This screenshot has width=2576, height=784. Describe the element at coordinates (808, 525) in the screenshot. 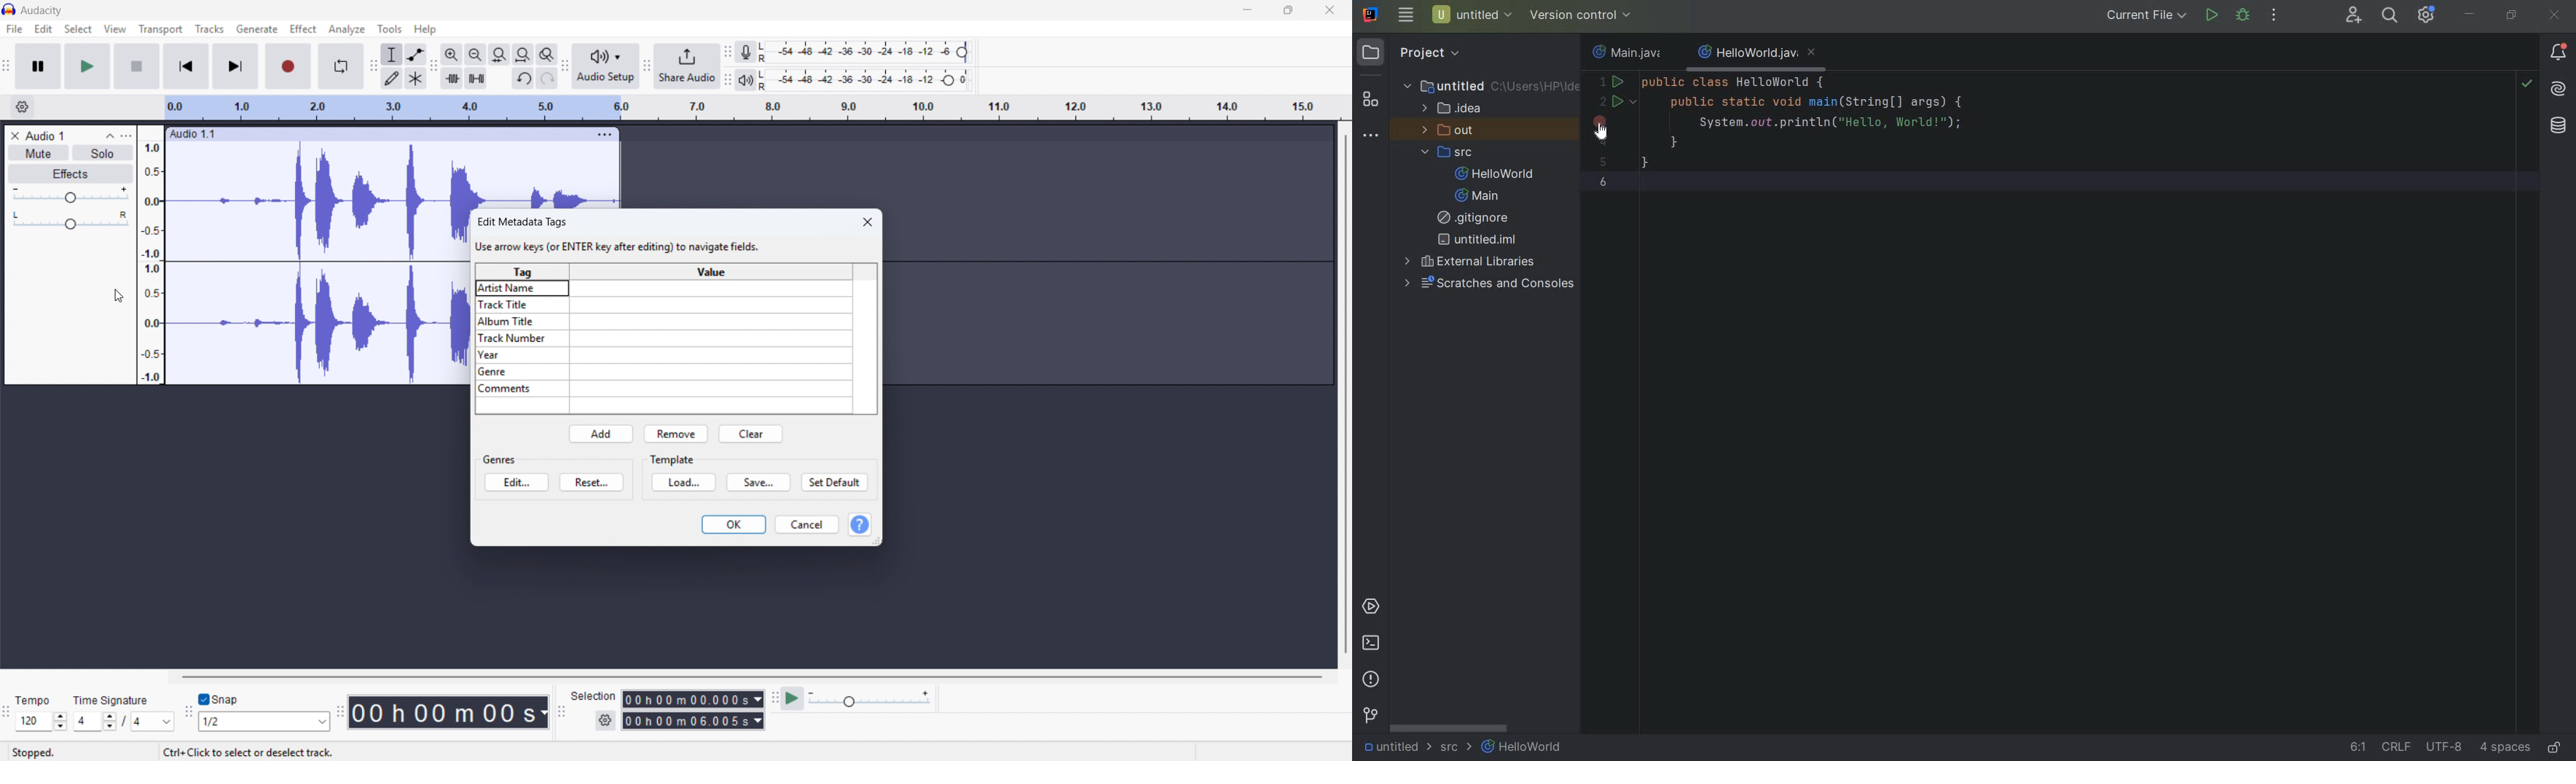

I see `cancel` at that location.